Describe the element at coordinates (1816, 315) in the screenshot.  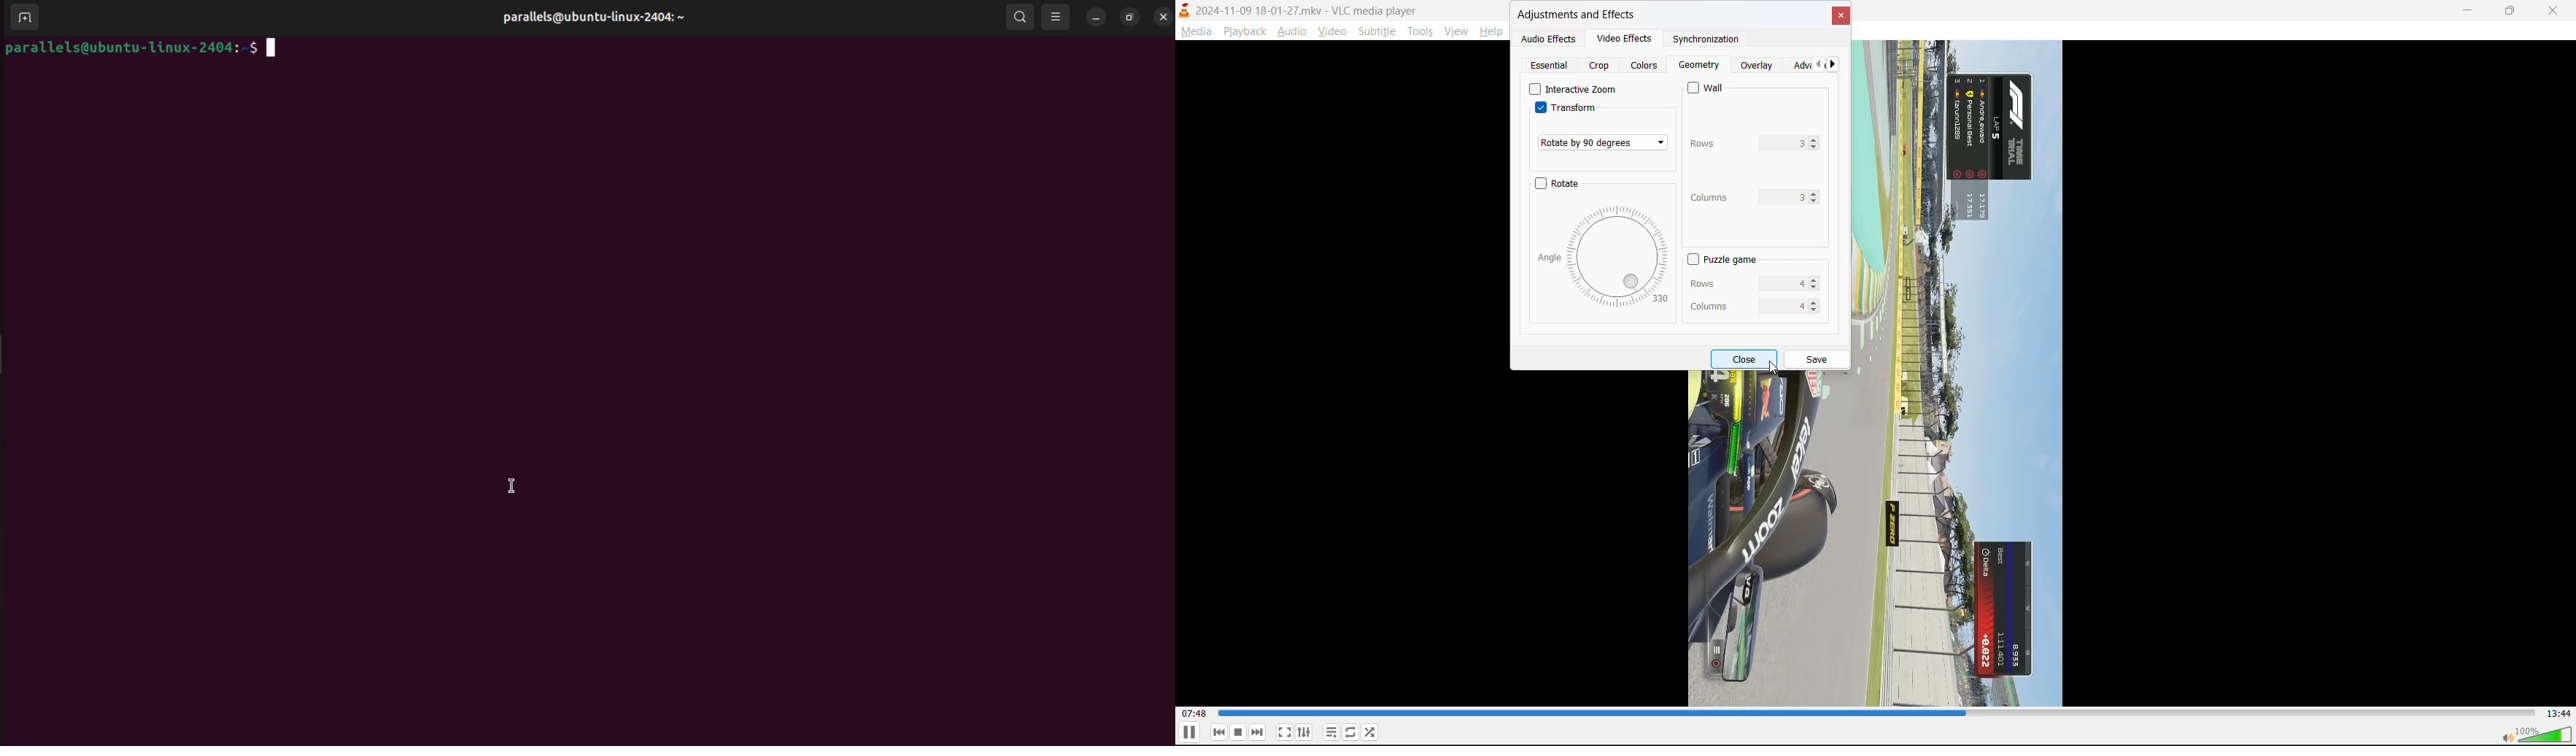
I see `Decrease` at that location.